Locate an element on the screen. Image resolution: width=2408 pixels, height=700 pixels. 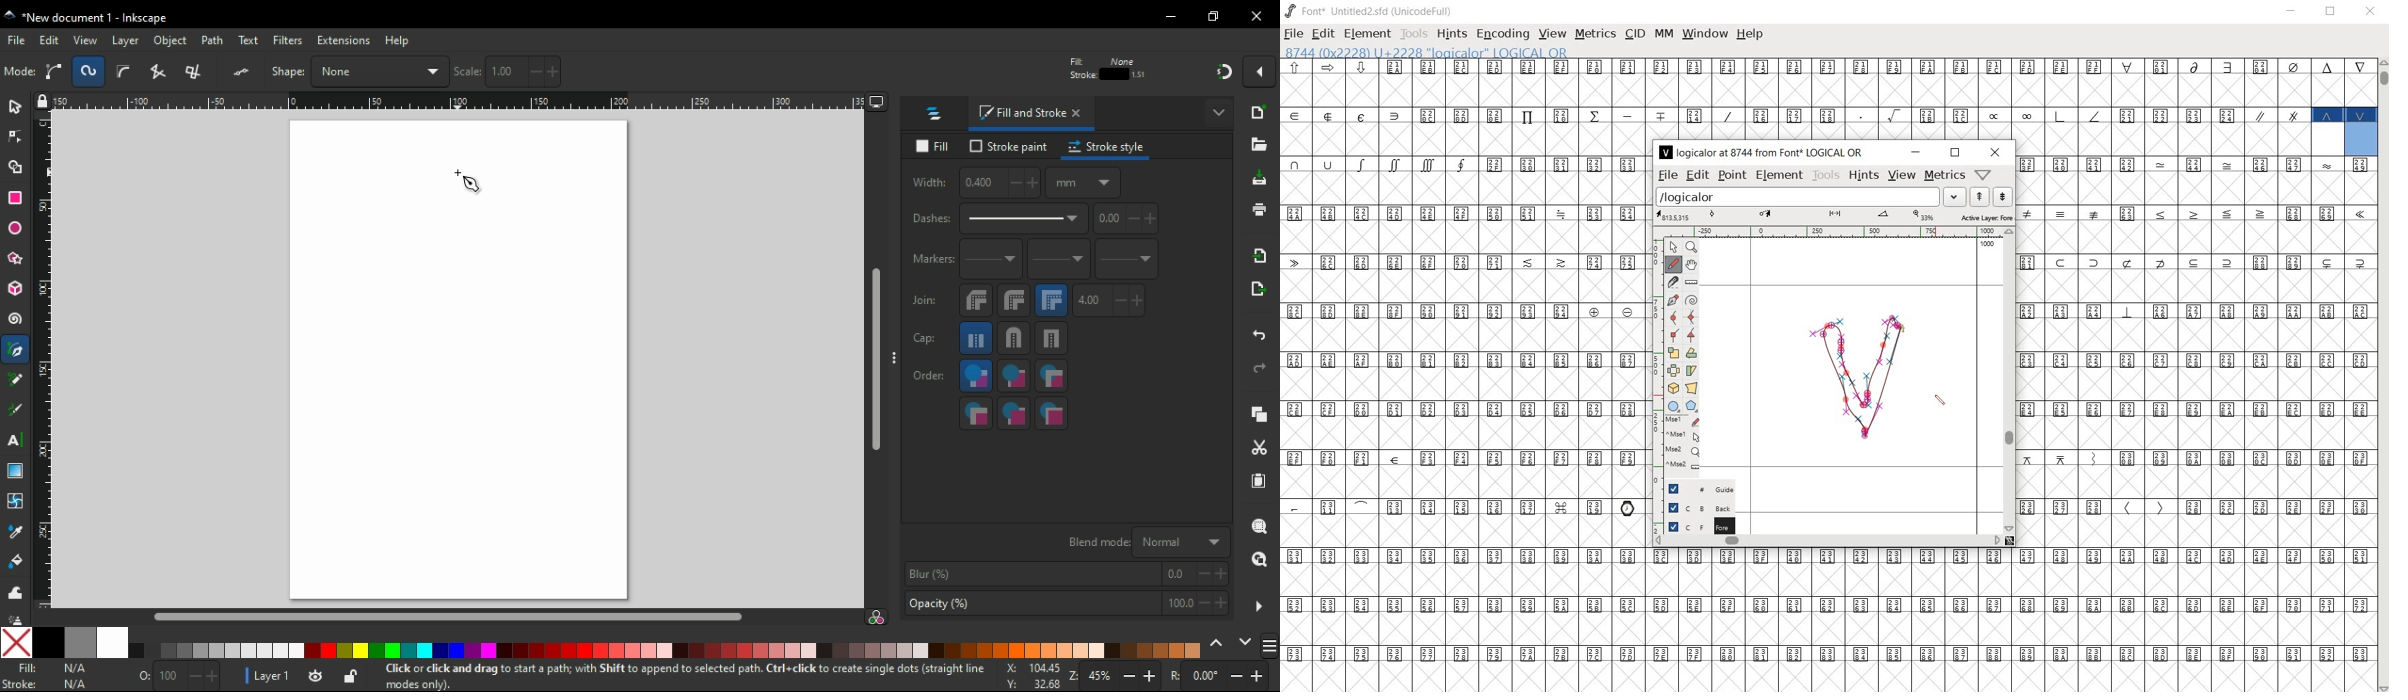
lock is located at coordinates (844, 72).